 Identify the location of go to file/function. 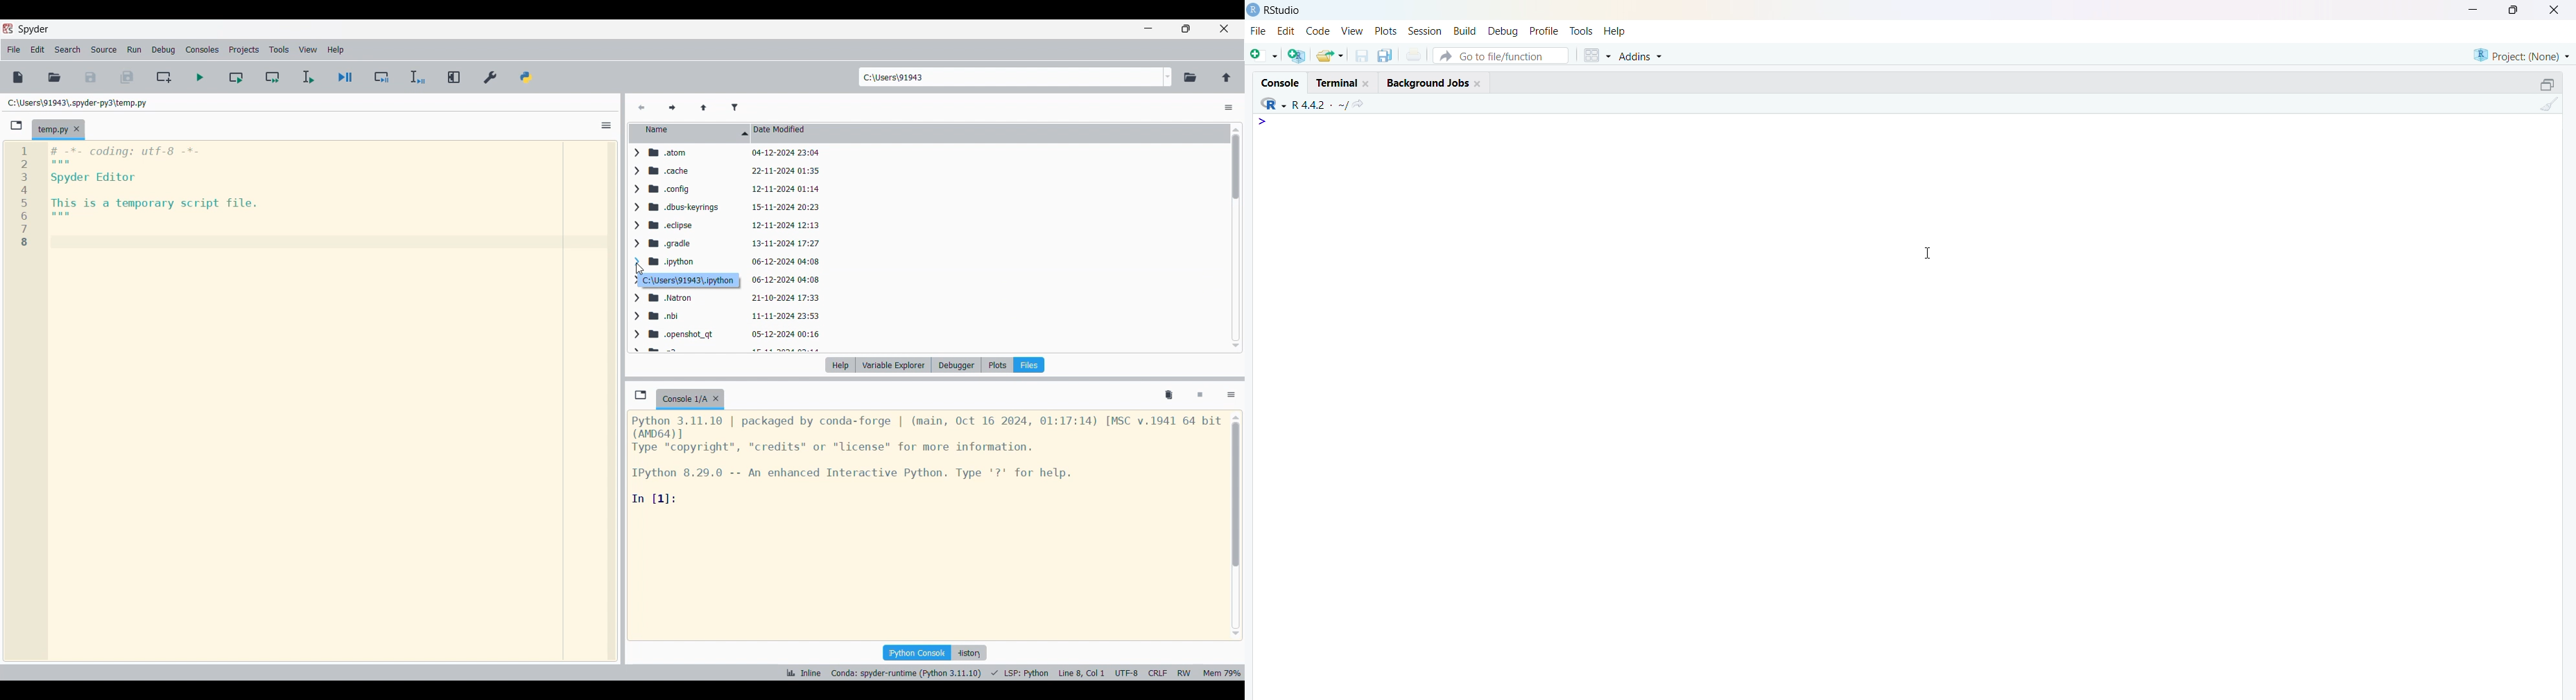
(1502, 55).